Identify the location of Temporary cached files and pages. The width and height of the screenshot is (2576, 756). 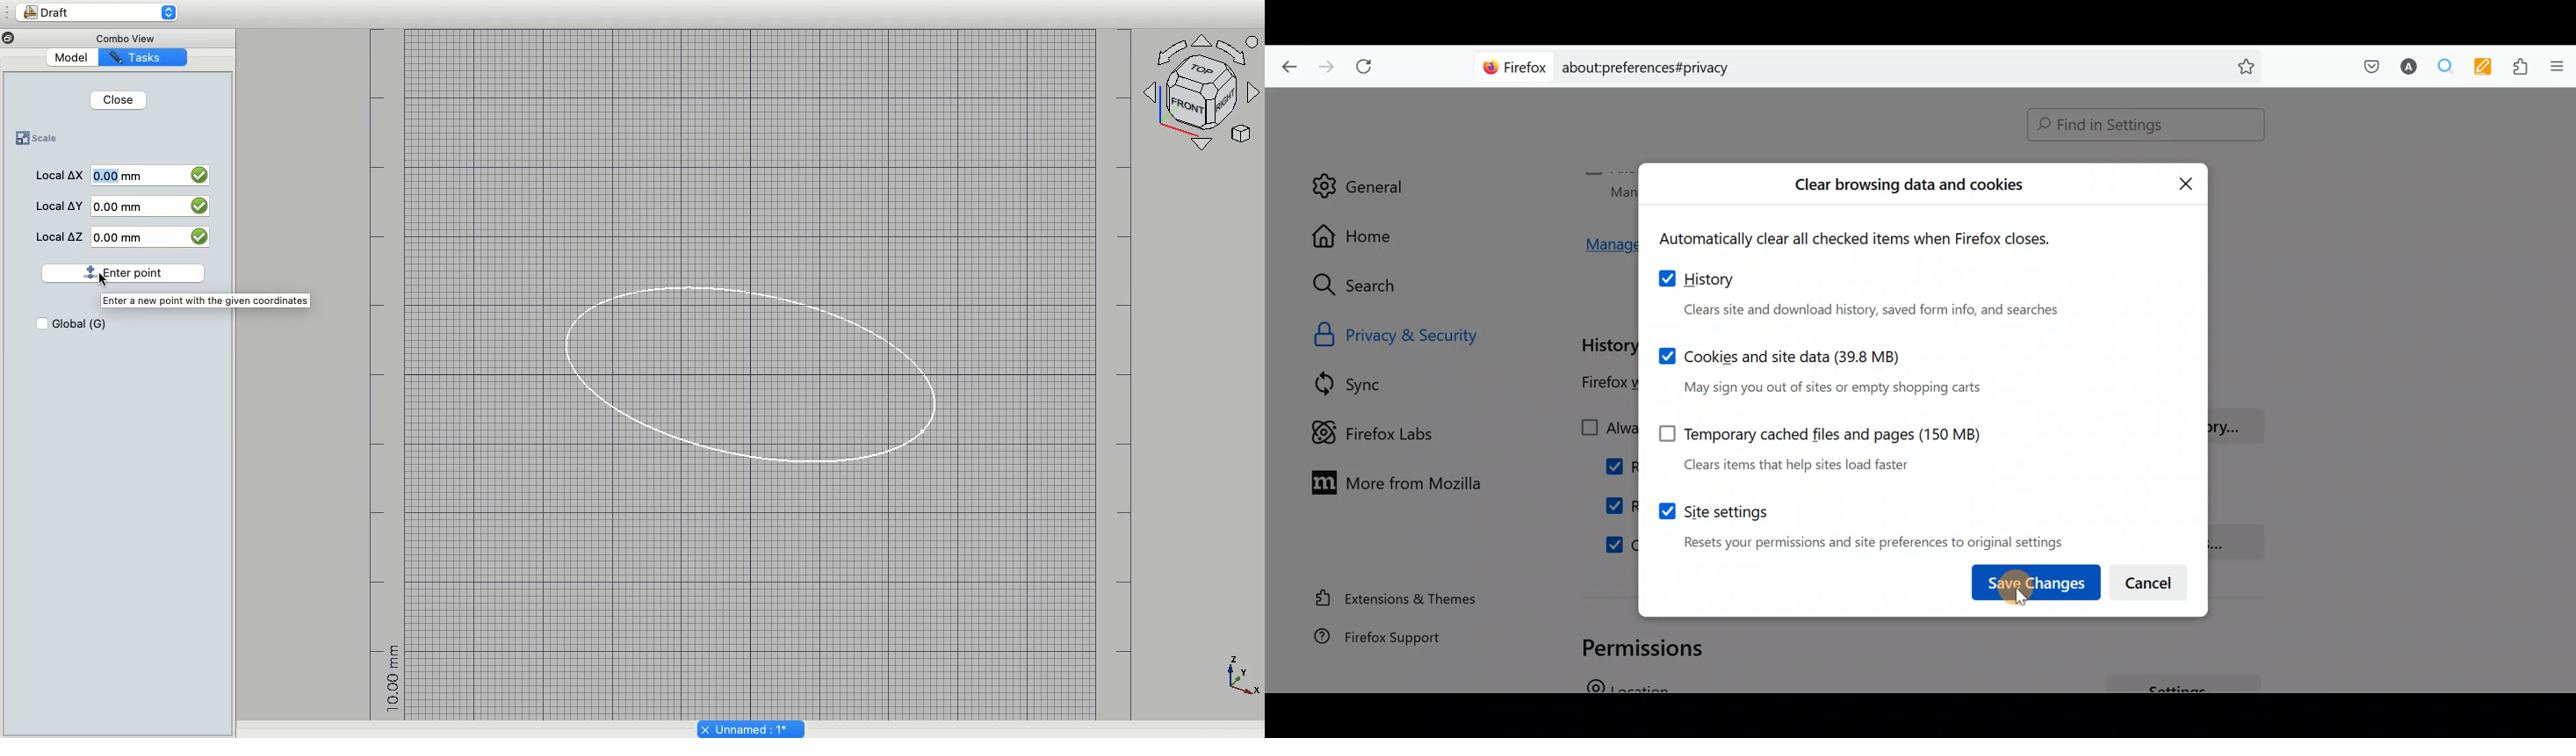
(1811, 443).